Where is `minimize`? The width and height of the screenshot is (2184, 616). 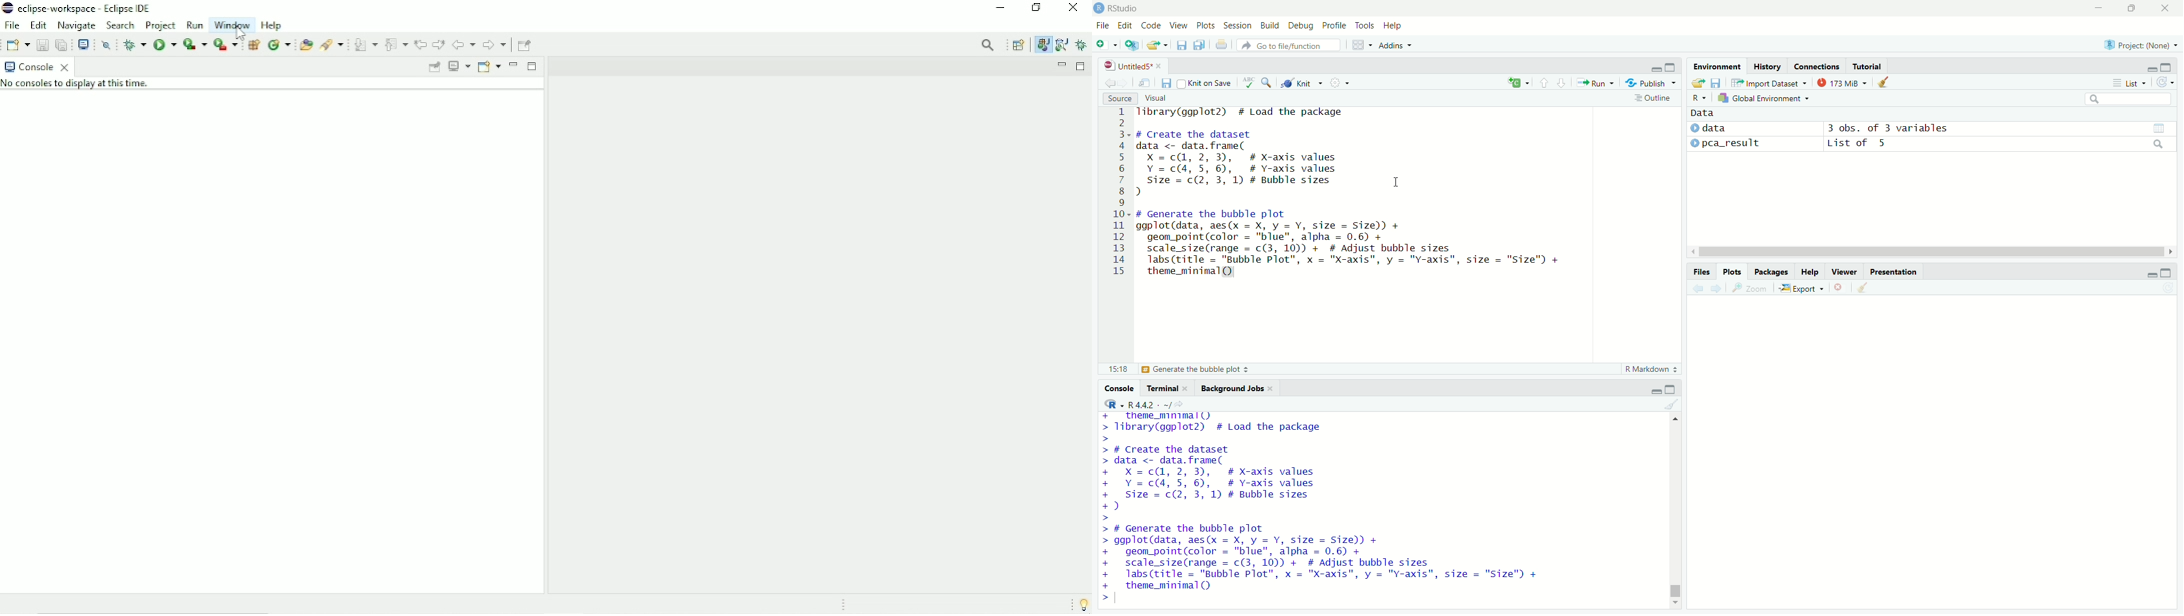 minimize is located at coordinates (2153, 66).